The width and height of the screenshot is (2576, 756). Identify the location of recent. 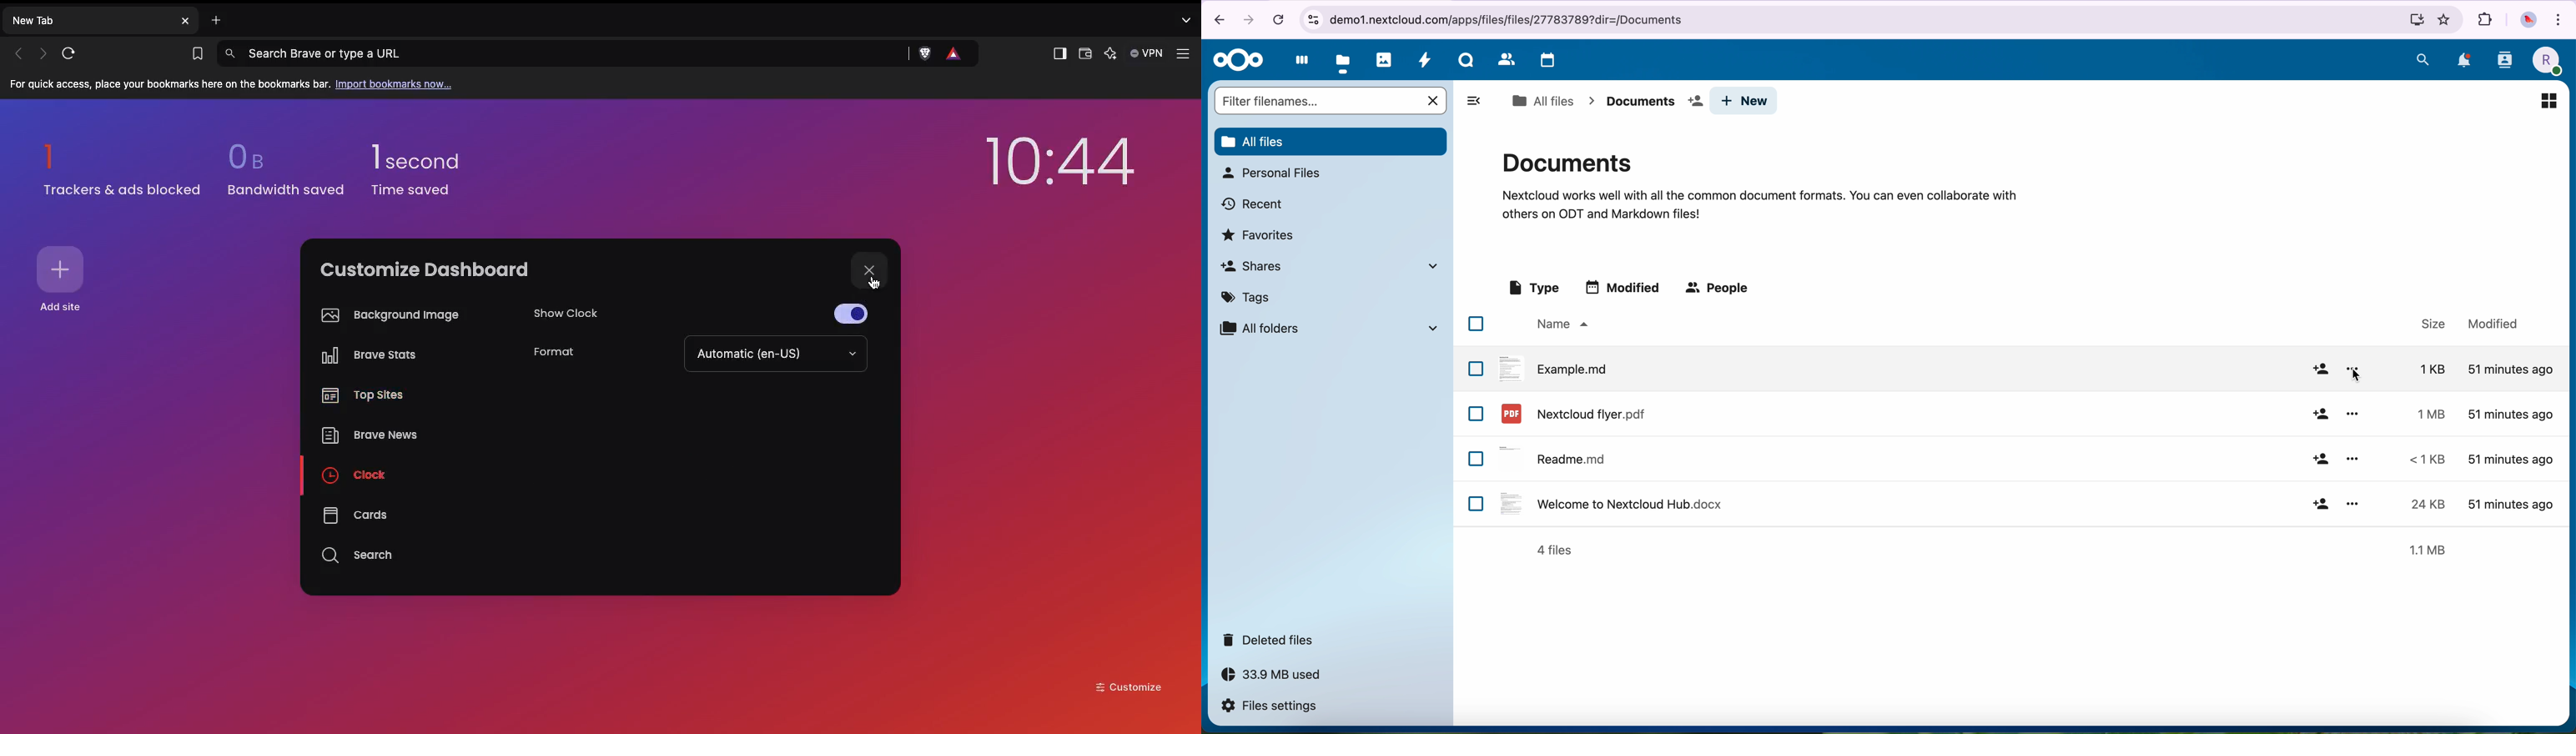
(1254, 203).